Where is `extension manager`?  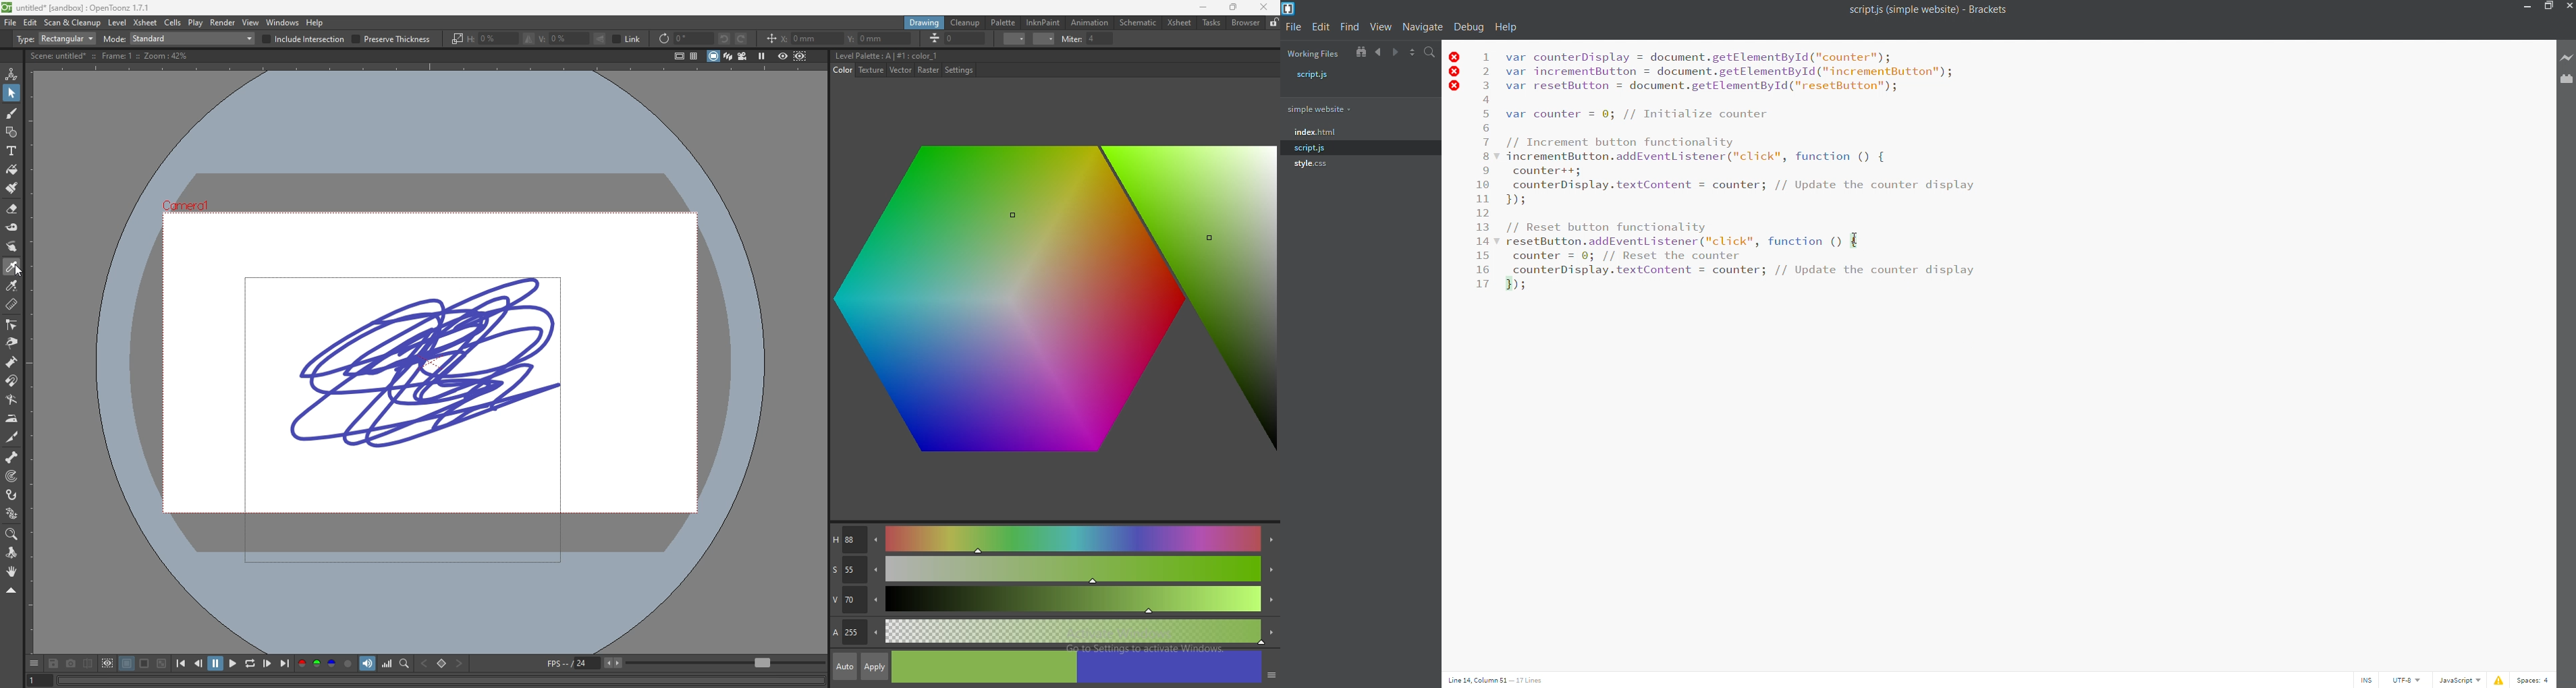 extension manager is located at coordinates (2567, 84).